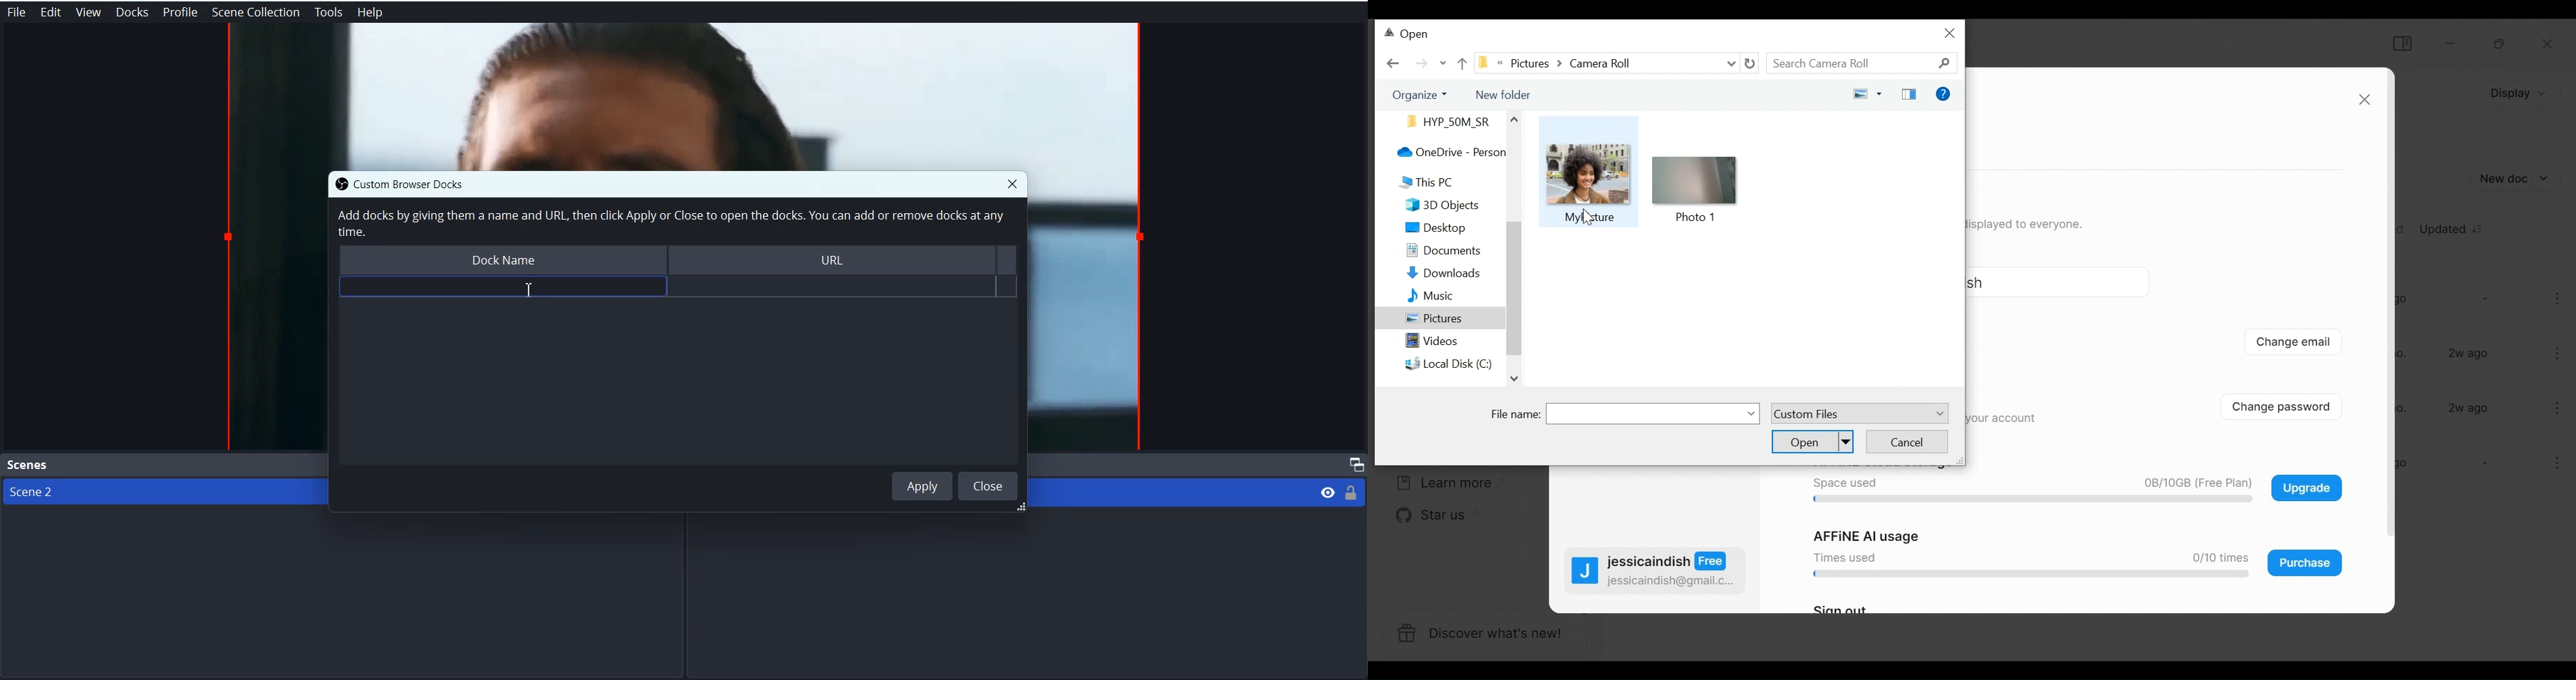 Image resolution: width=2576 pixels, height=700 pixels. What do you see at coordinates (328, 13) in the screenshot?
I see `Tools` at bounding box center [328, 13].